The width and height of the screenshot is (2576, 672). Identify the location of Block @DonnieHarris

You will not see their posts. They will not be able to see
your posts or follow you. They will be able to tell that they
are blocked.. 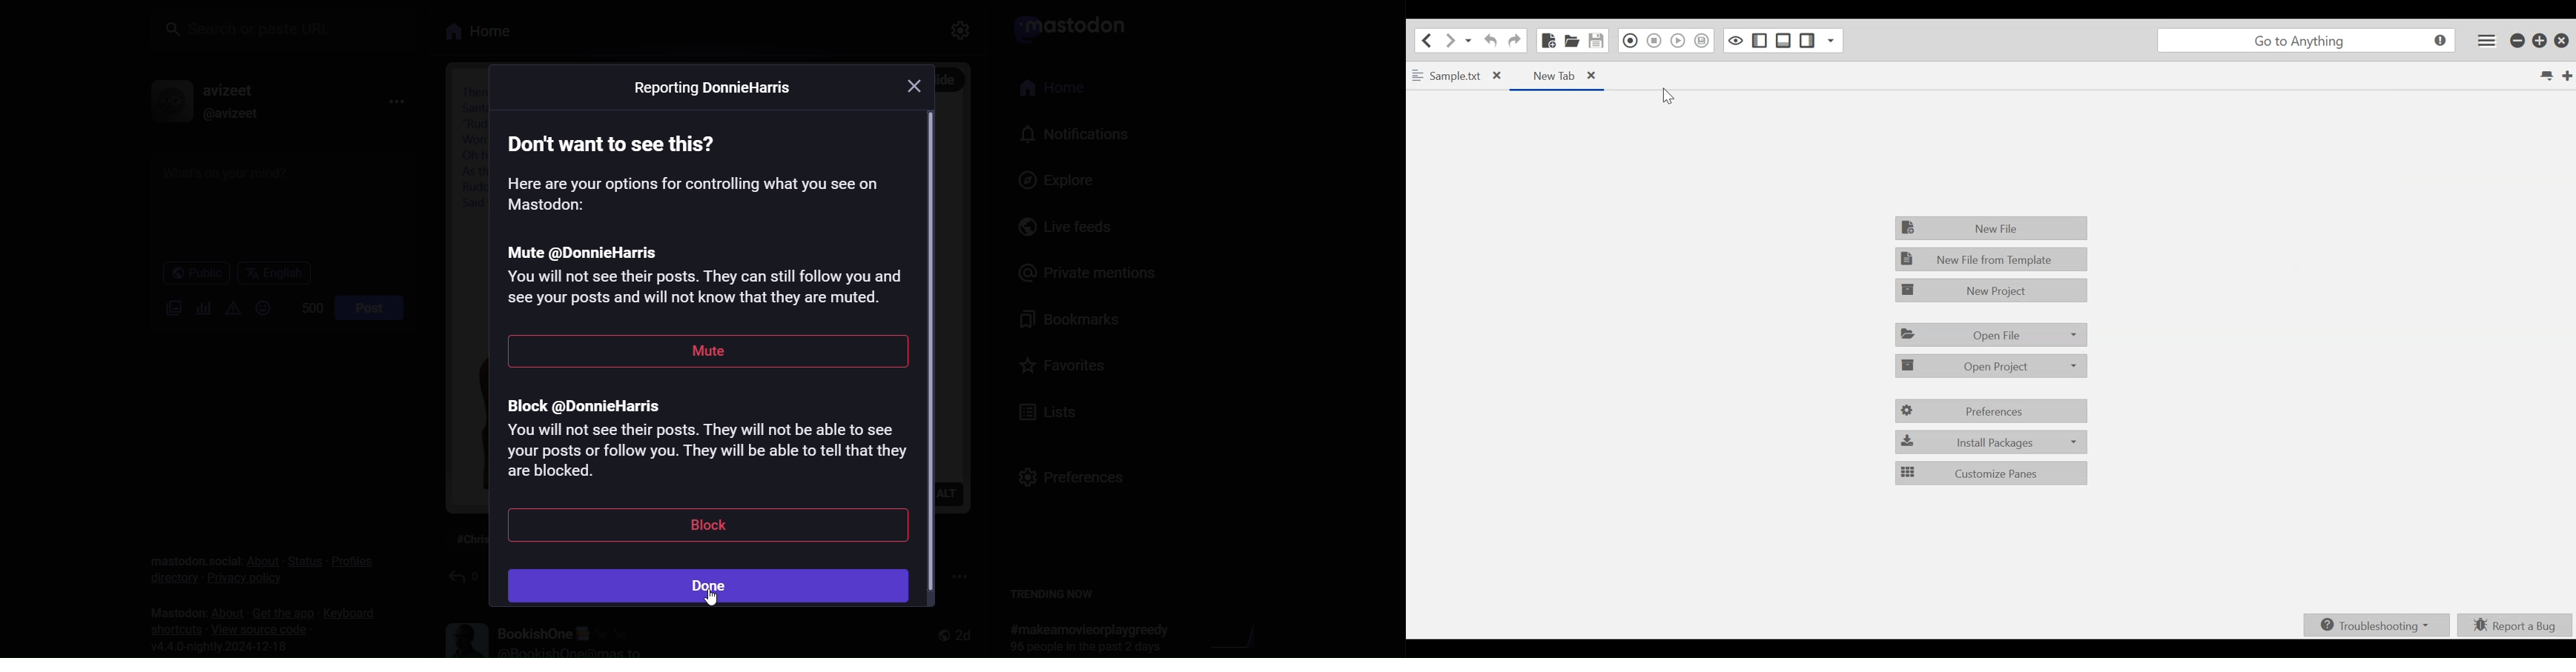
(703, 444).